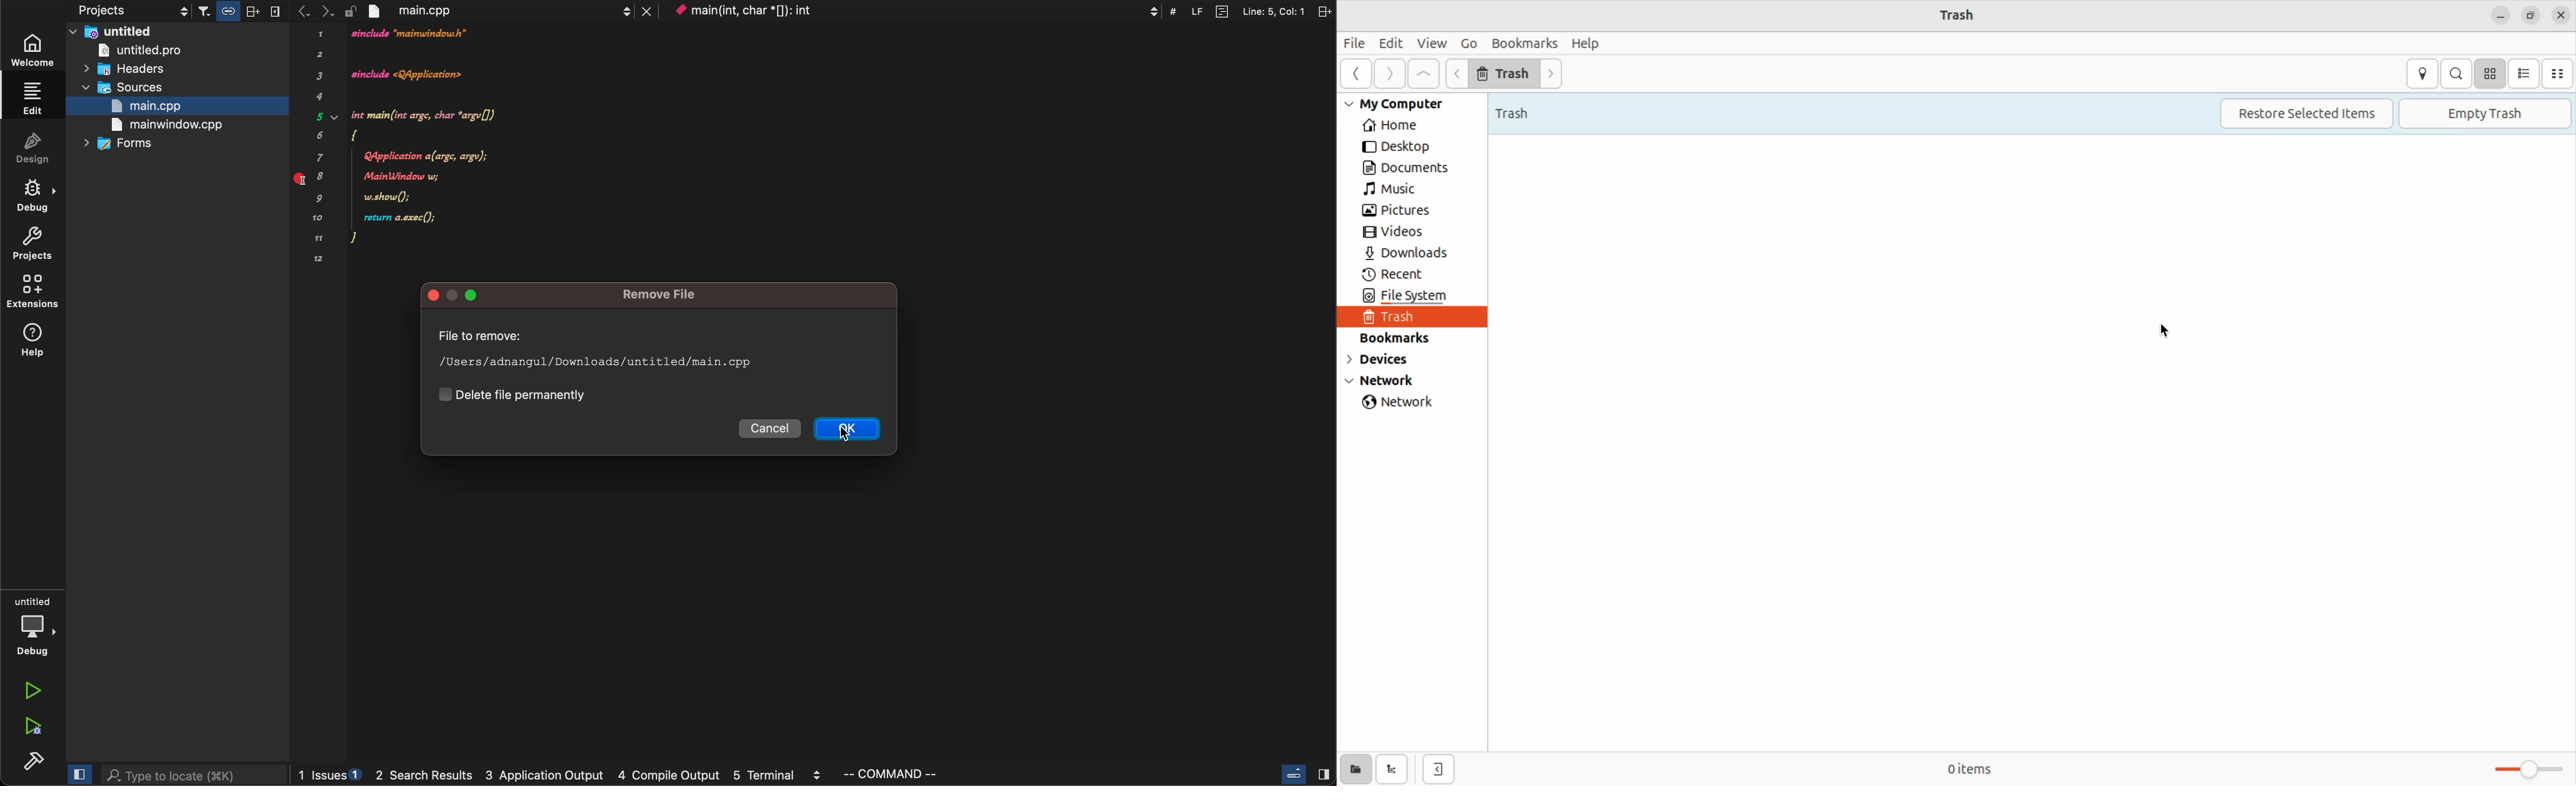 The width and height of the screenshot is (2576, 812). Describe the element at coordinates (35, 244) in the screenshot. I see `projects` at that location.